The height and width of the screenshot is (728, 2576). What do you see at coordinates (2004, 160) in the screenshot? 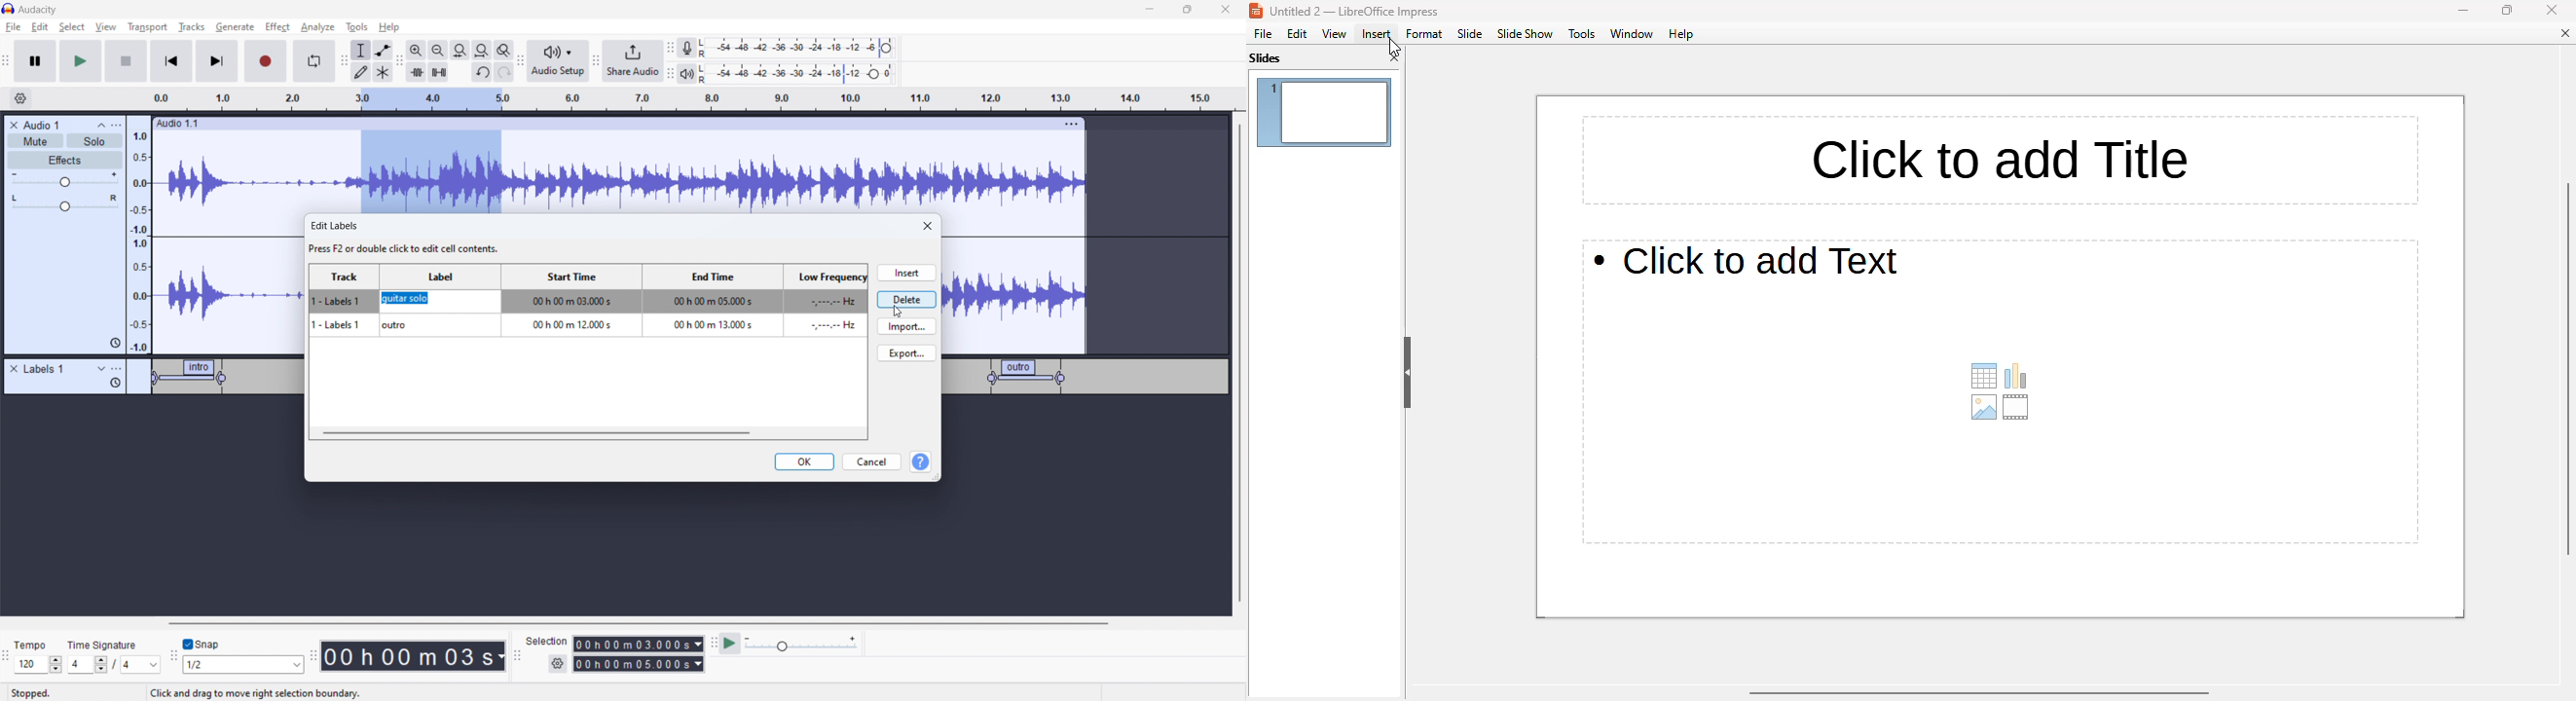
I see `title` at bounding box center [2004, 160].